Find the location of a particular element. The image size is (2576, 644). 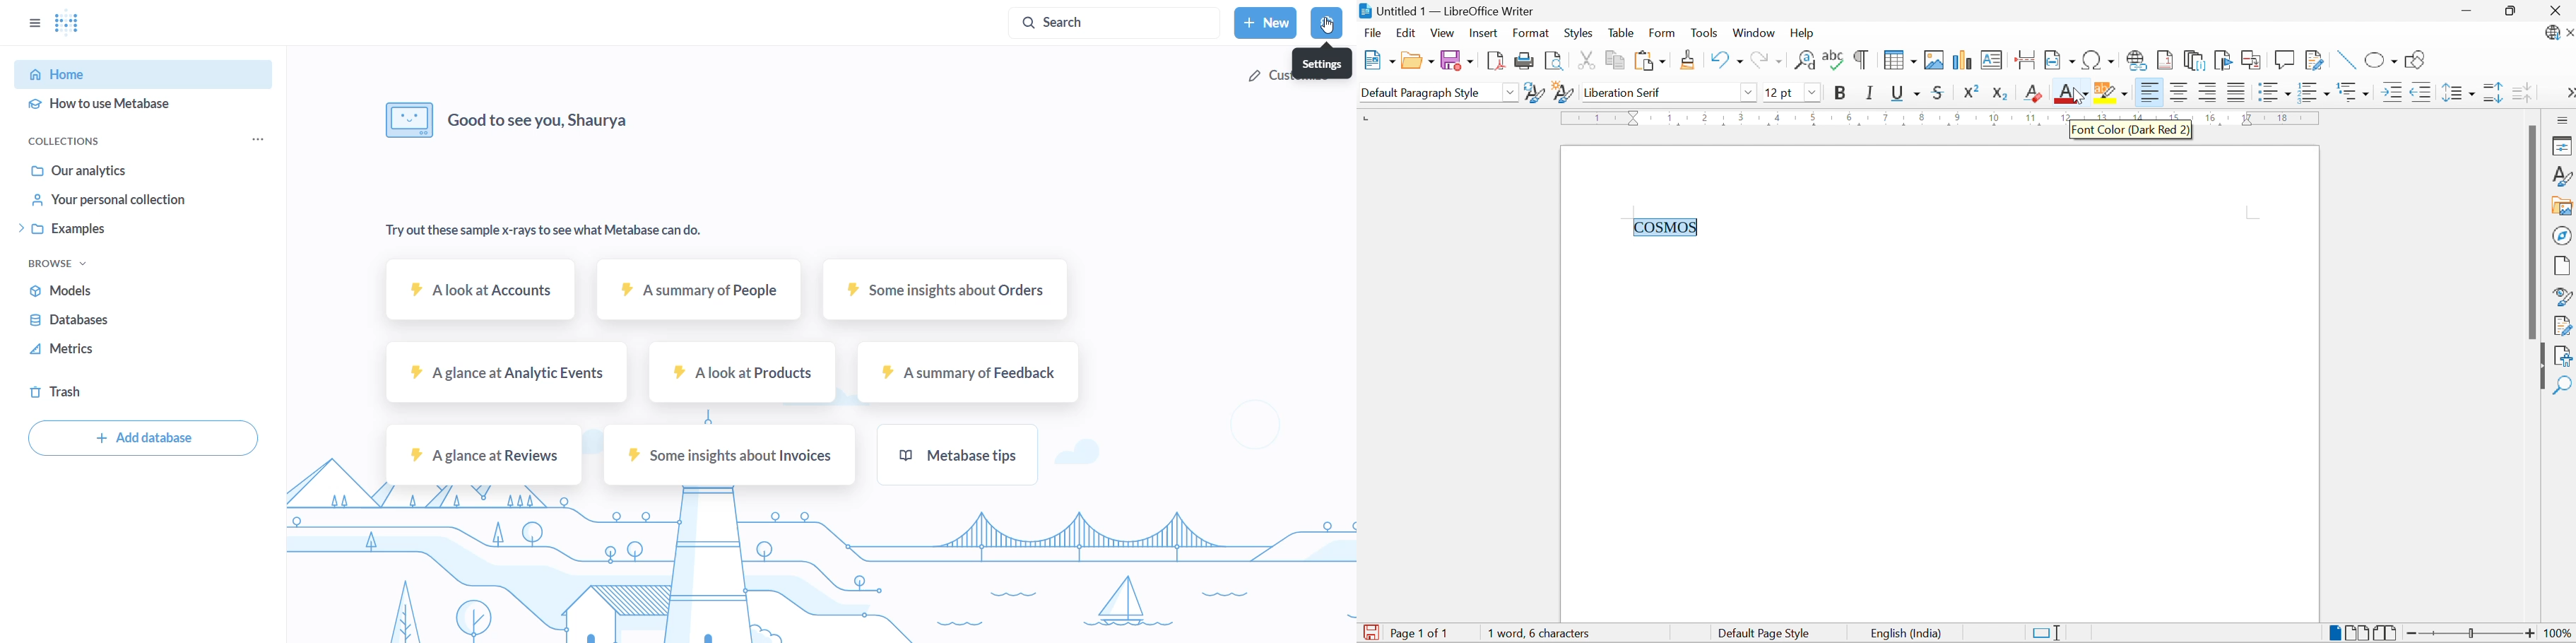

3 is located at coordinates (1742, 117).